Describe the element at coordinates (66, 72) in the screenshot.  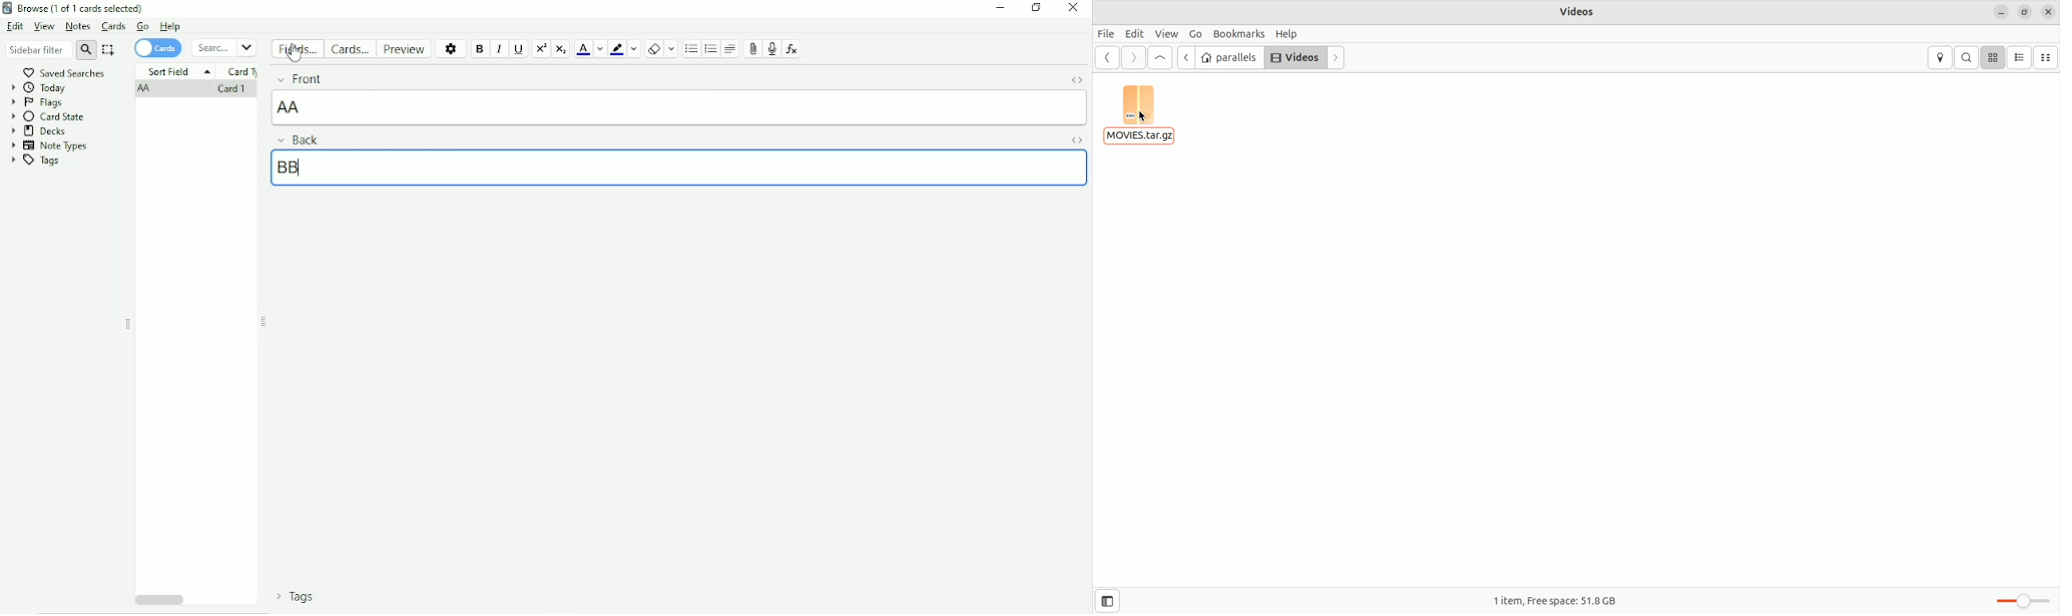
I see `Saved Searches` at that location.